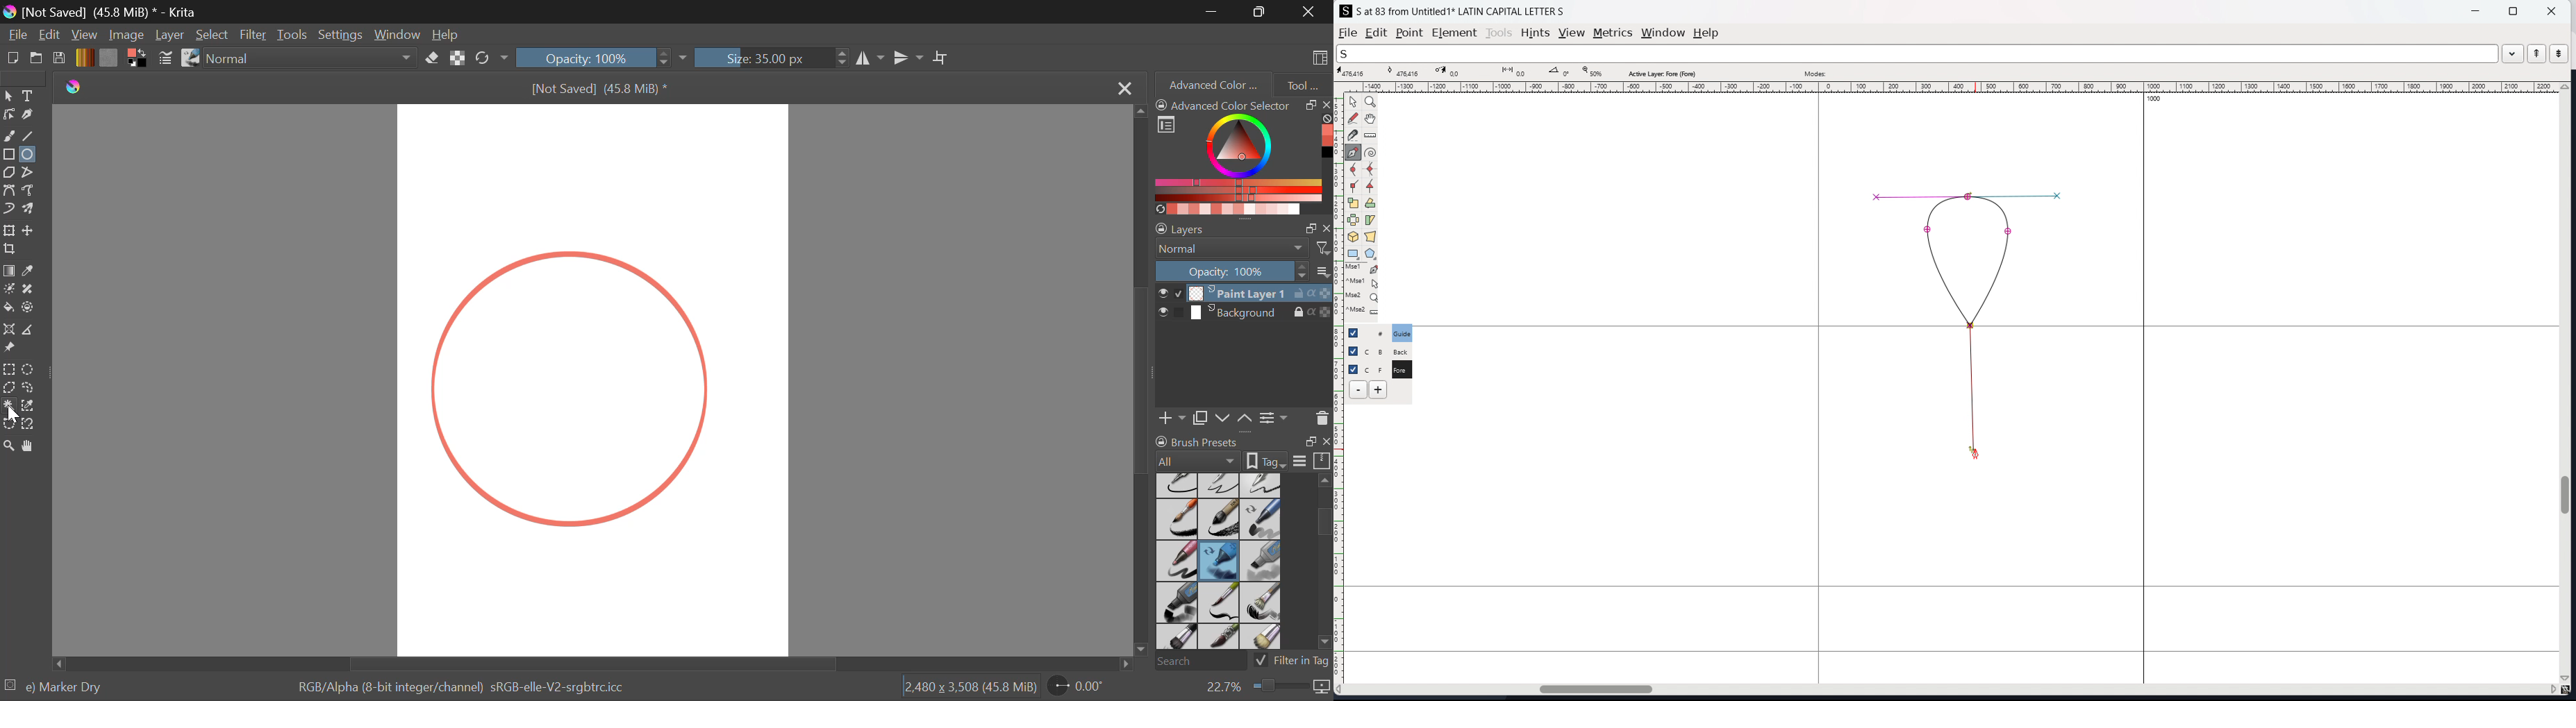  What do you see at coordinates (601, 90) in the screenshot?
I see `[Not Saved] (45.8 MiB) *` at bounding box center [601, 90].